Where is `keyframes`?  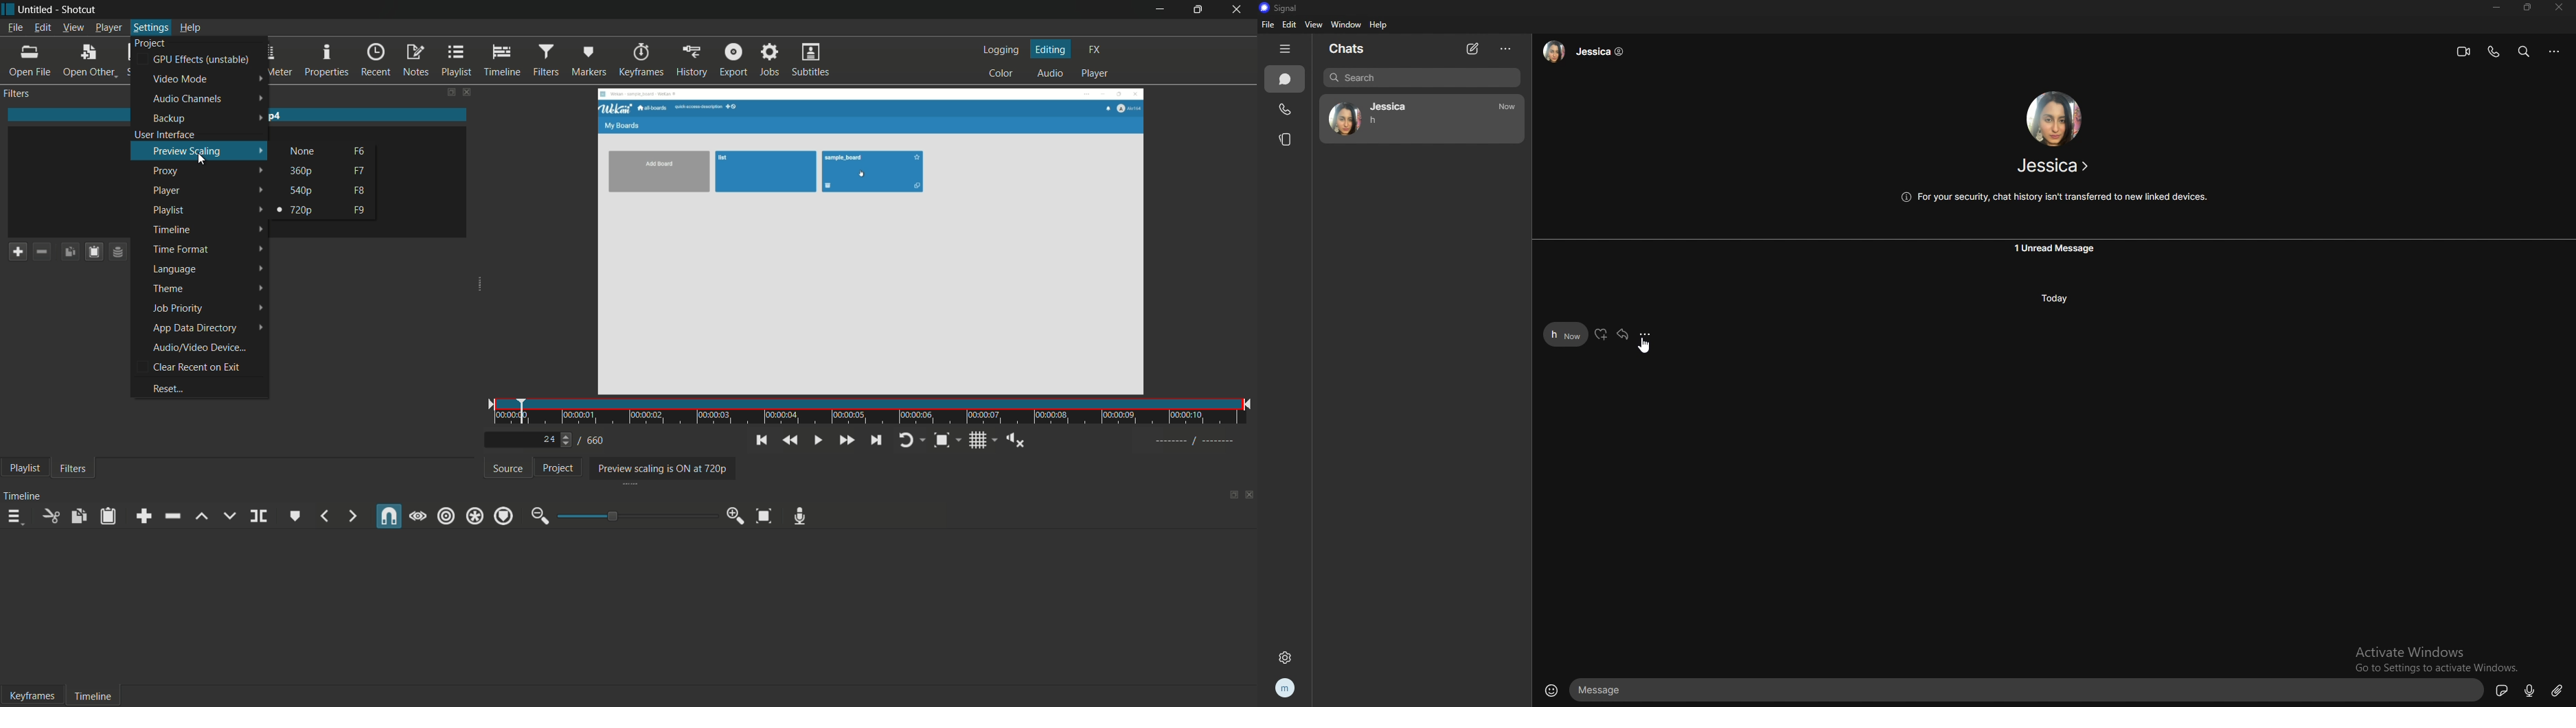
keyframes is located at coordinates (642, 60).